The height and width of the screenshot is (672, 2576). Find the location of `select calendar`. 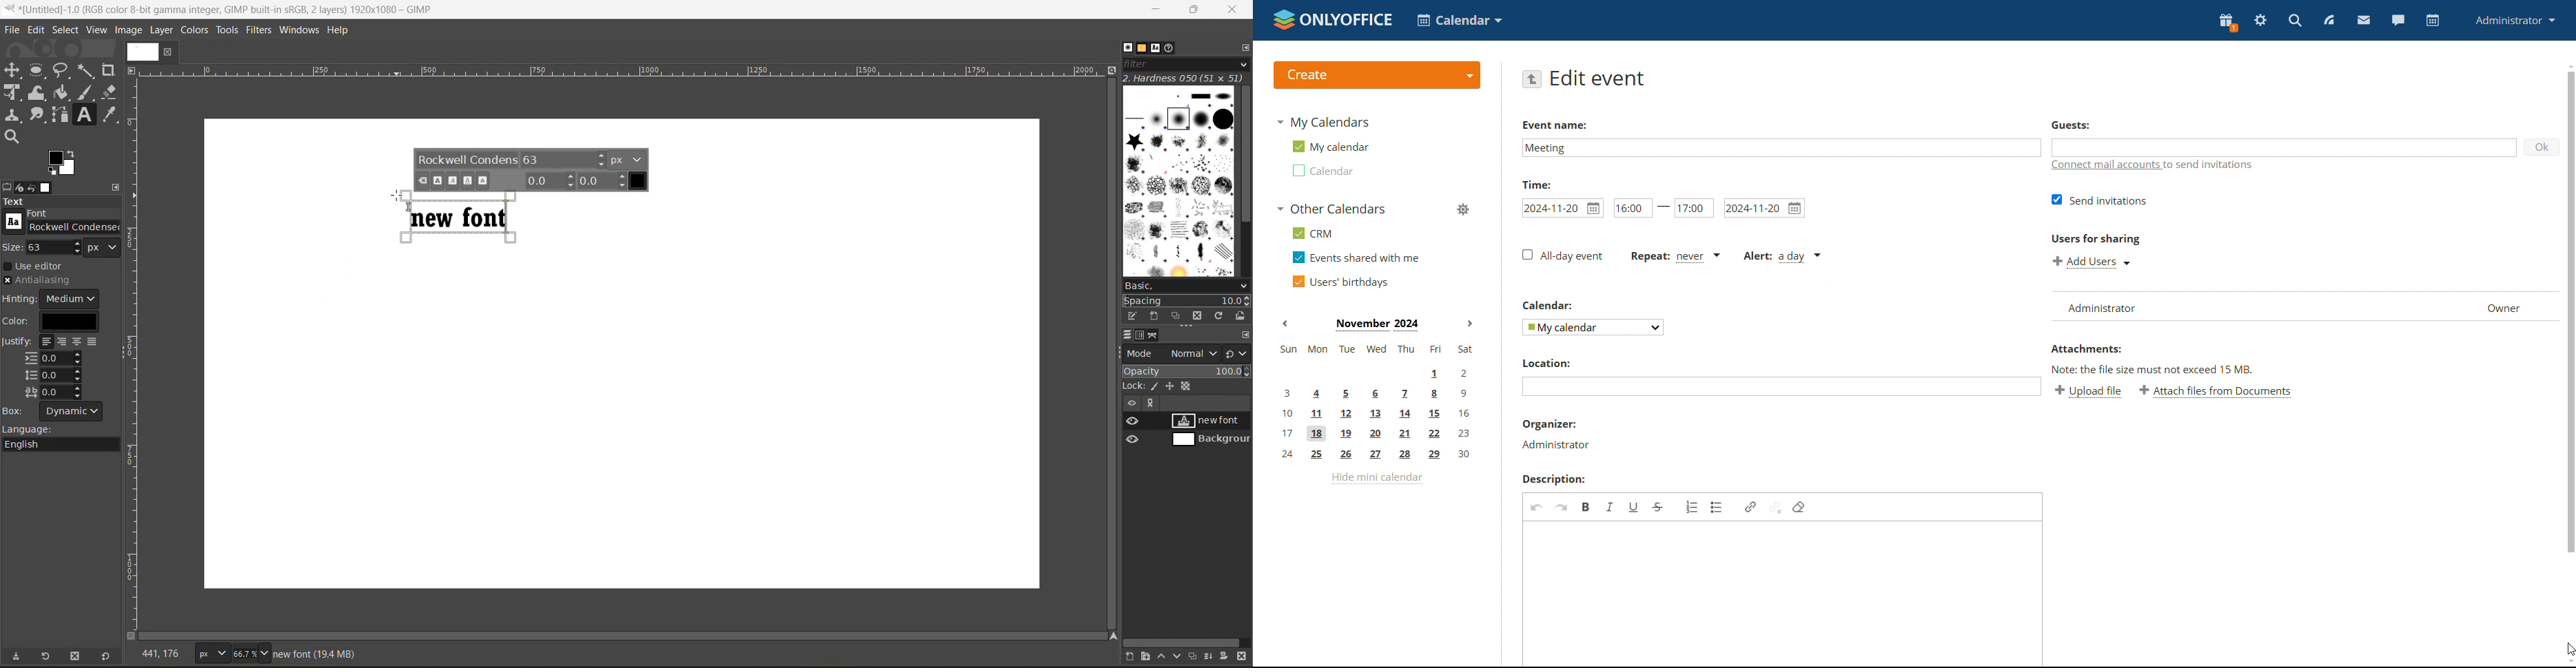

select calendar is located at coordinates (1593, 328).